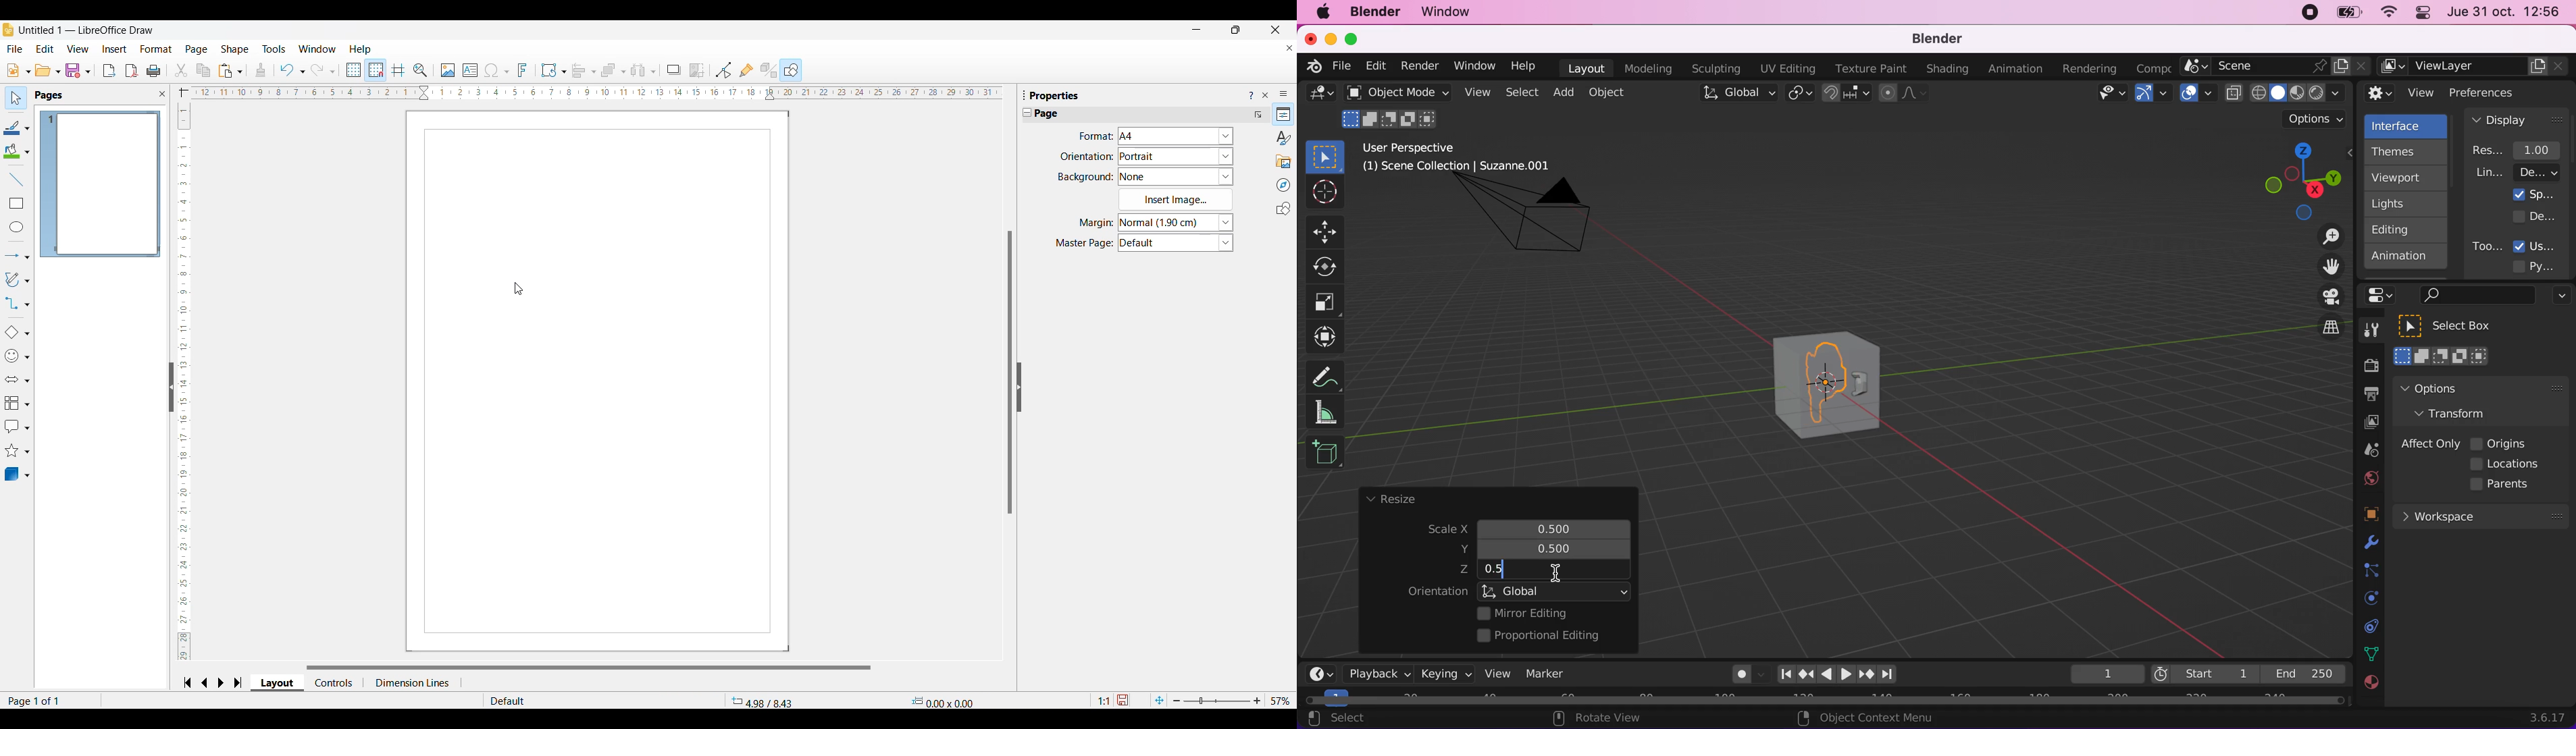 The width and height of the screenshot is (2576, 756). Describe the element at coordinates (1283, 114) in the screenshot. I see `Properties, current sidebar highlighted` at that location.